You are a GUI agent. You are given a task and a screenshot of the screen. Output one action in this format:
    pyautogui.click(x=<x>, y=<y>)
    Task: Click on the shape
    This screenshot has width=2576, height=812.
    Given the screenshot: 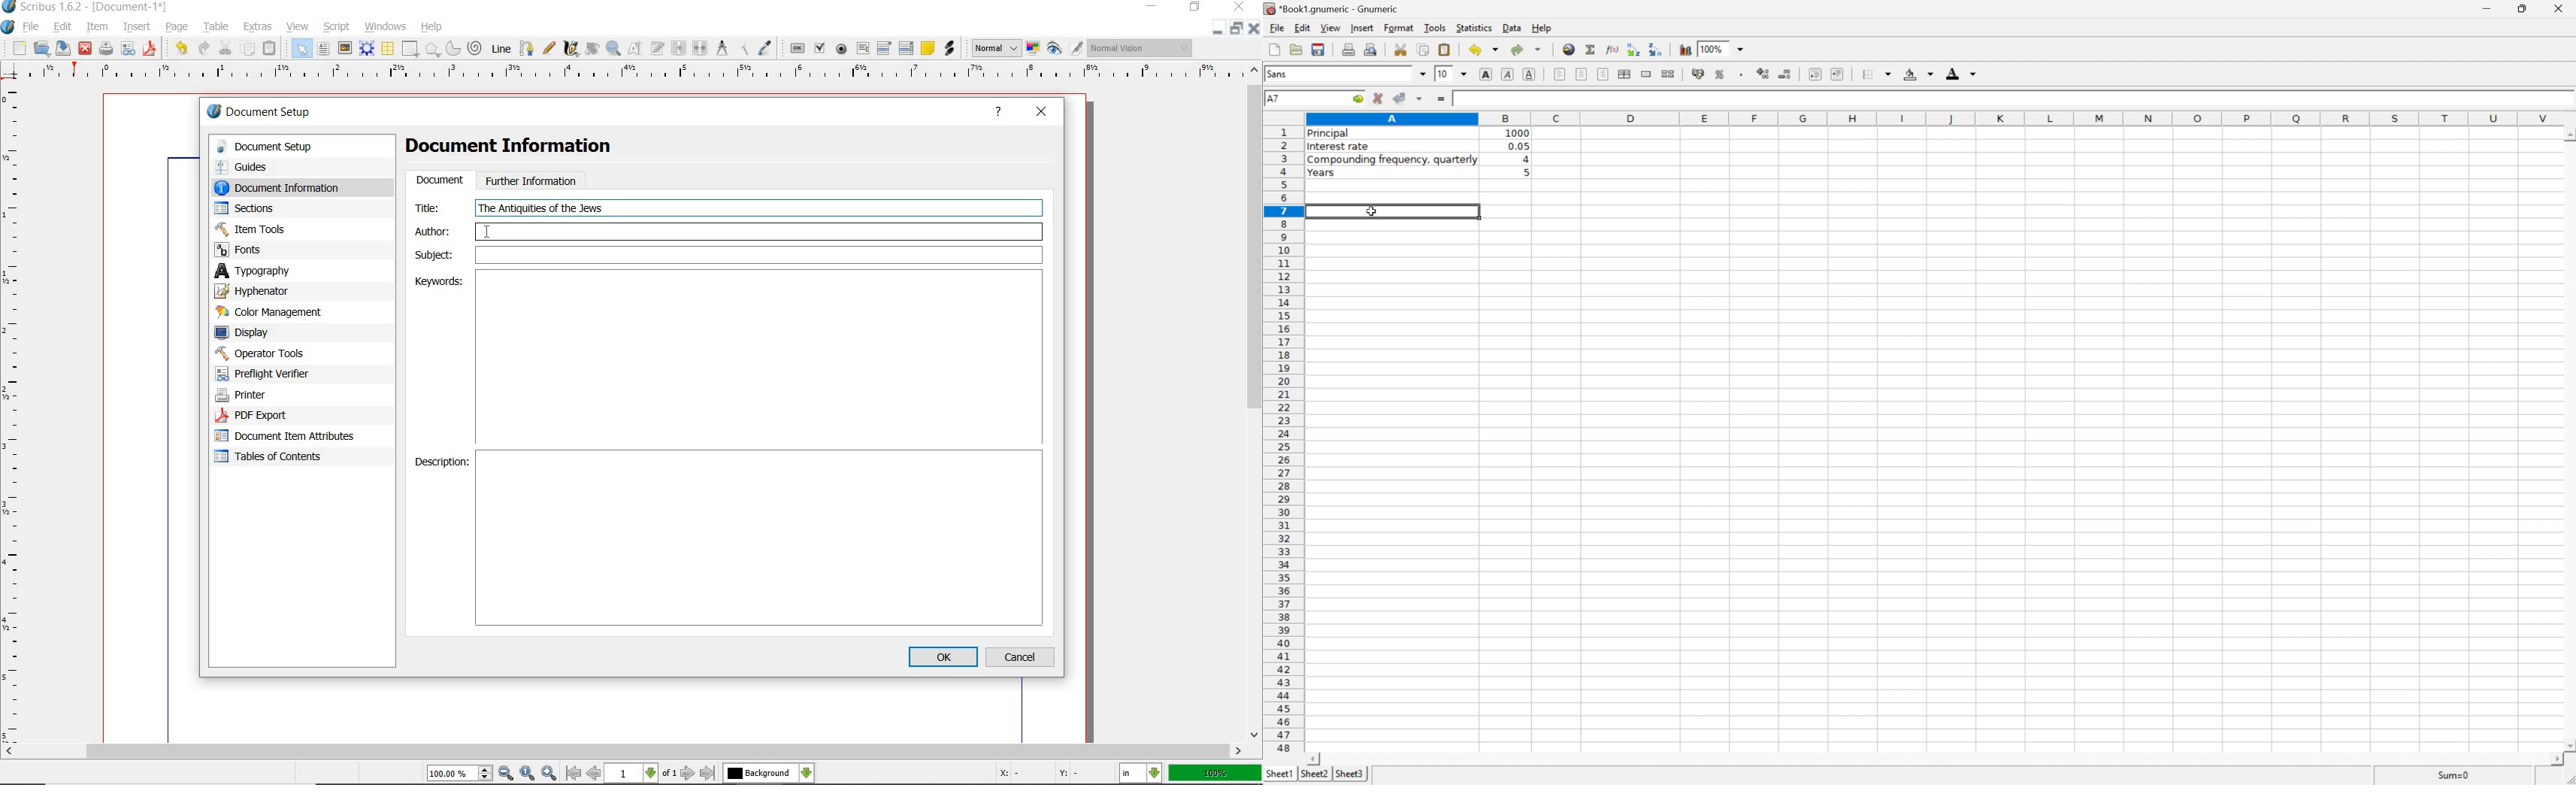 What is the action you would take?
    pyautogui.click(x=432, y=49)
    